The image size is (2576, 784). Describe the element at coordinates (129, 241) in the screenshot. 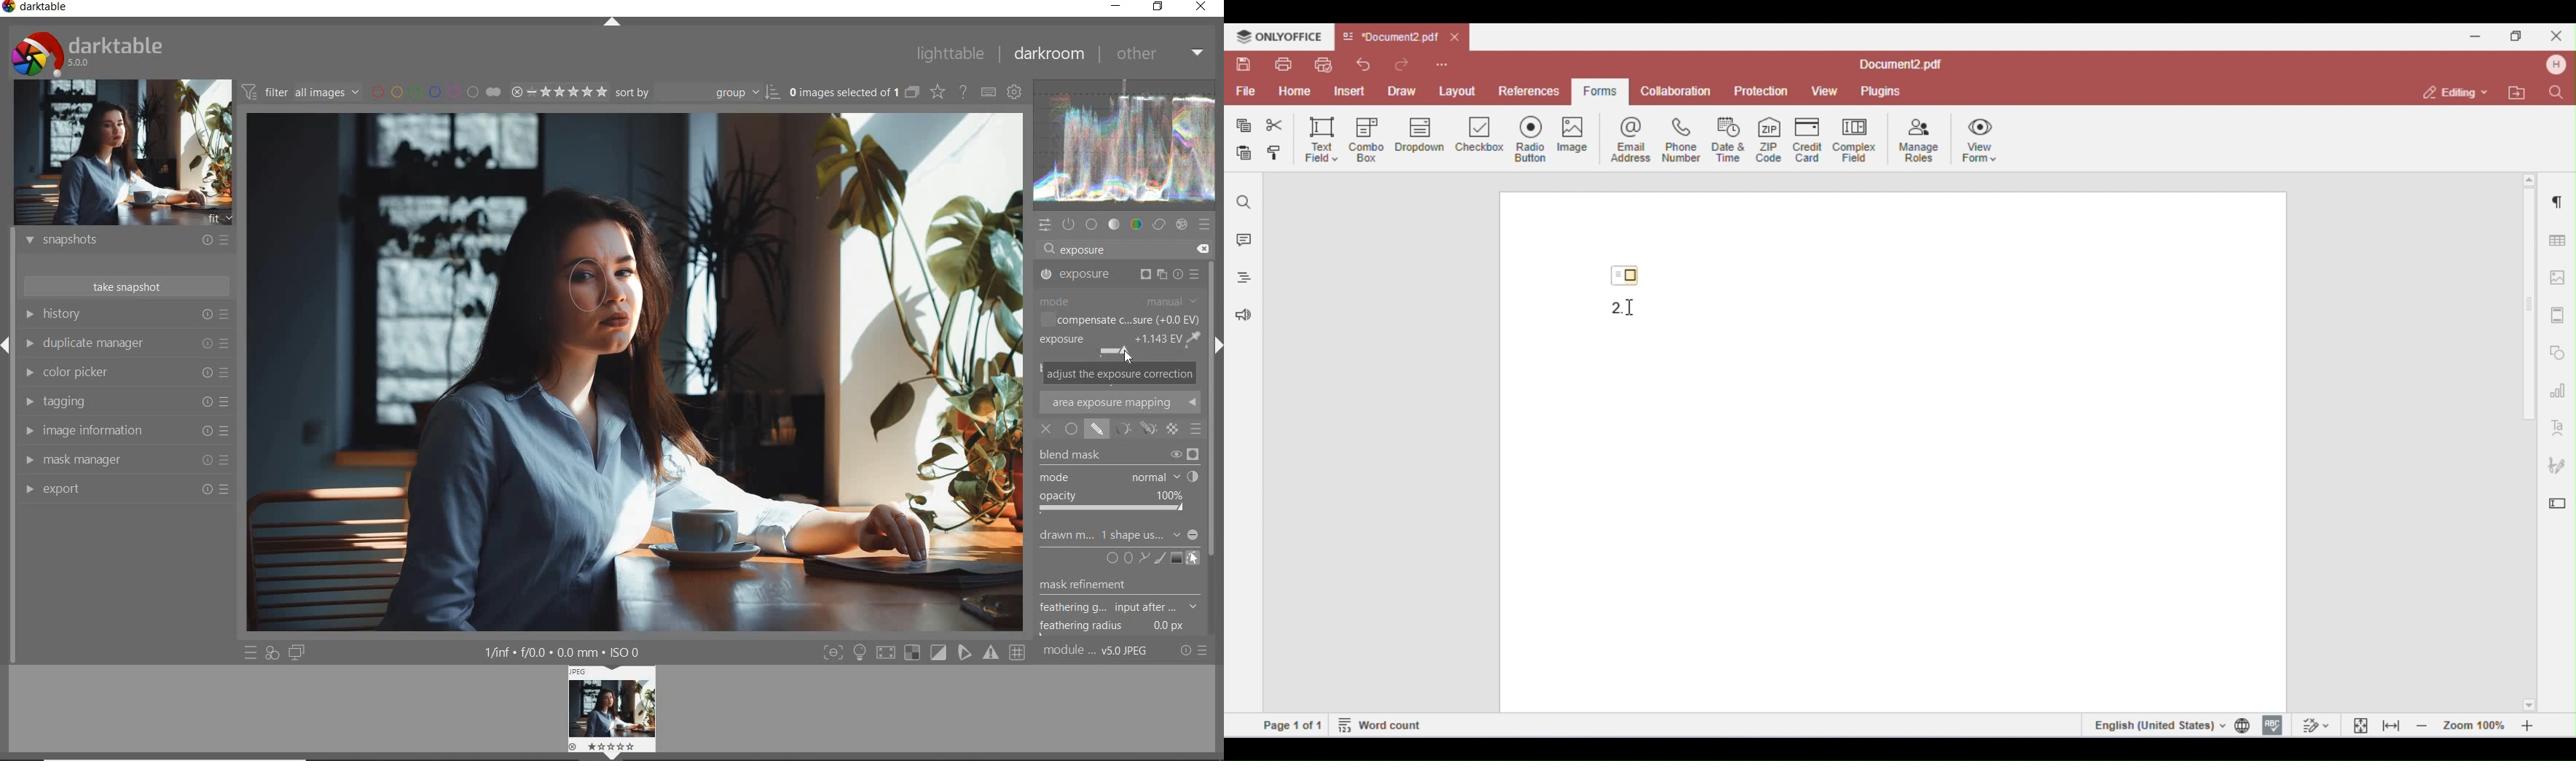

I see `snapshots` at that location.